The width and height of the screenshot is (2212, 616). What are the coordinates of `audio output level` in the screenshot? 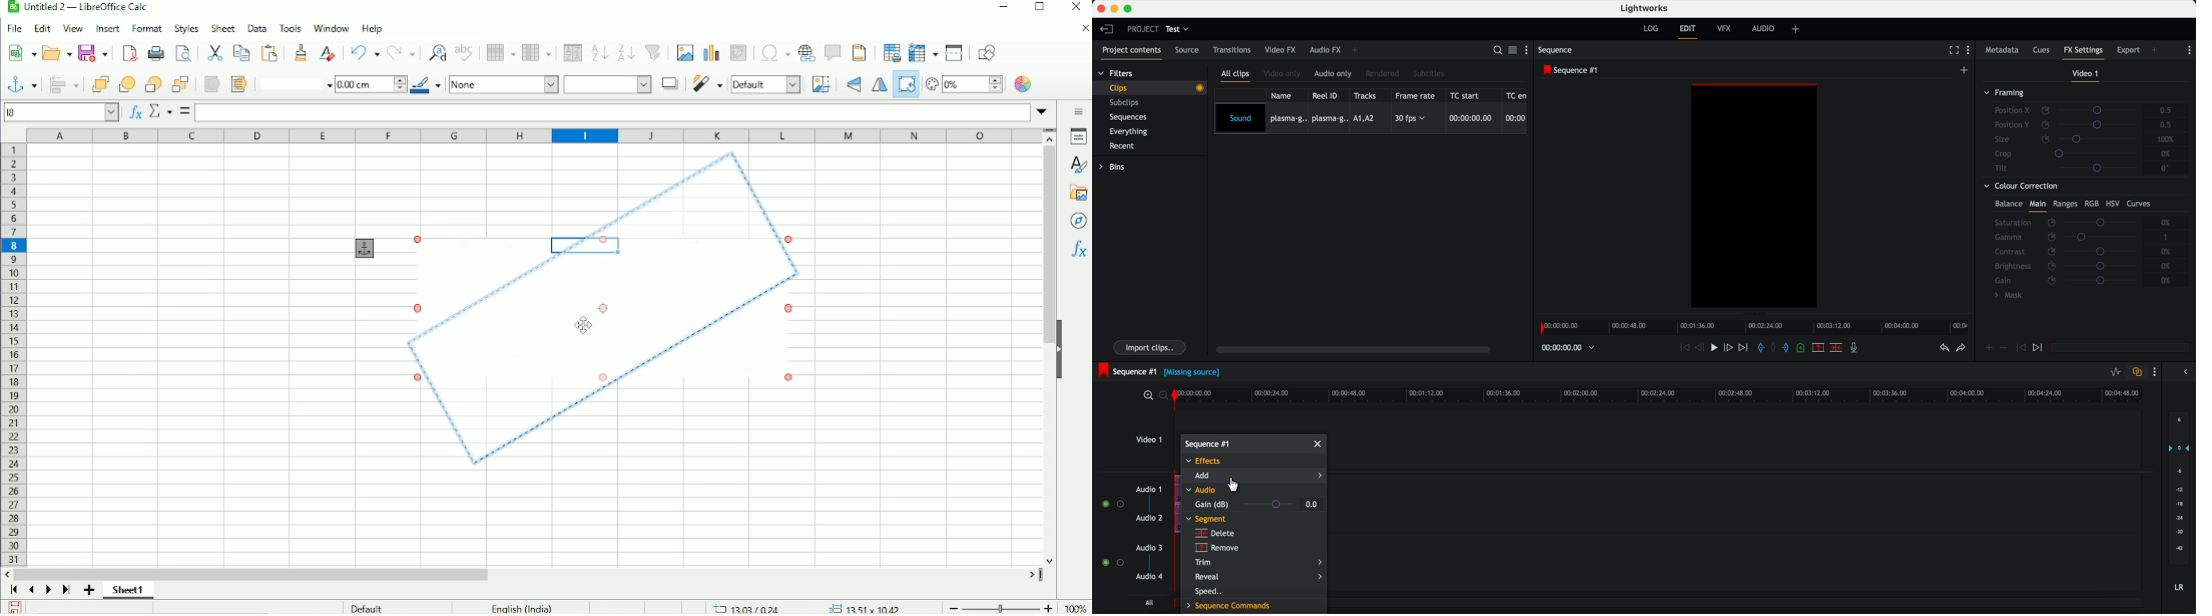 It's located at (2180, 507).